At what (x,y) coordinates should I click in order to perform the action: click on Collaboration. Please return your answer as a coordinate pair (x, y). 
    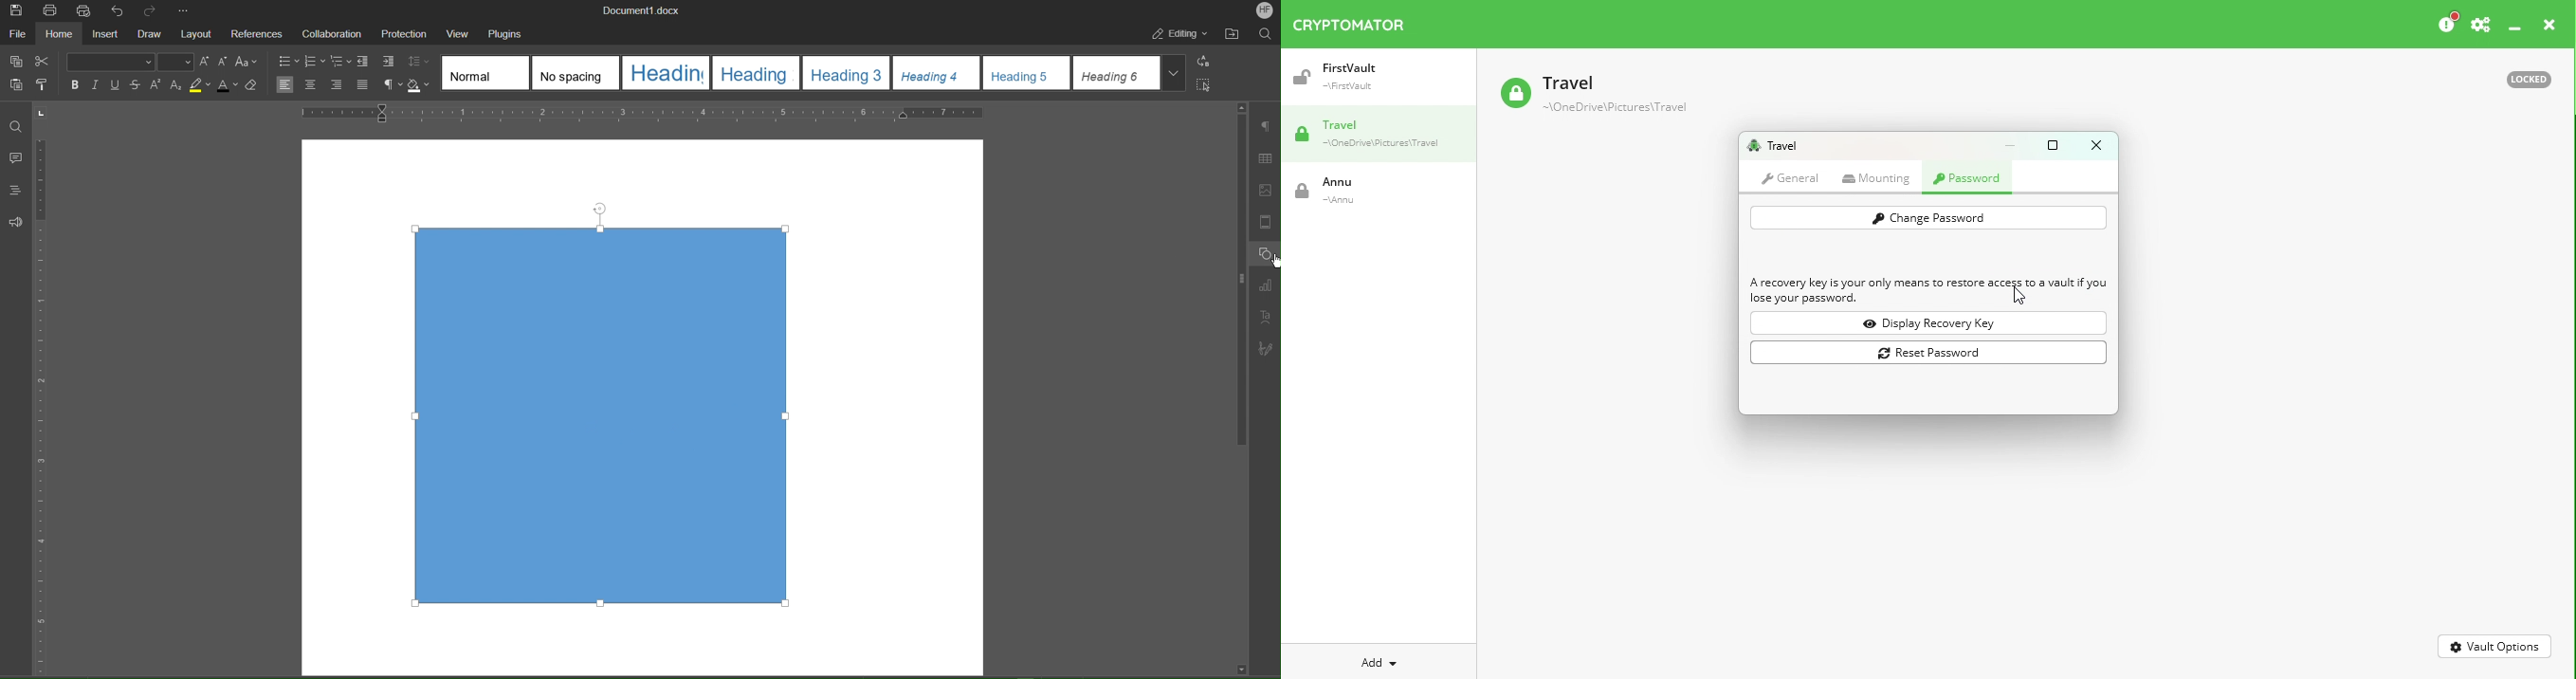
    Looking at the image, I should click on (333, 33).